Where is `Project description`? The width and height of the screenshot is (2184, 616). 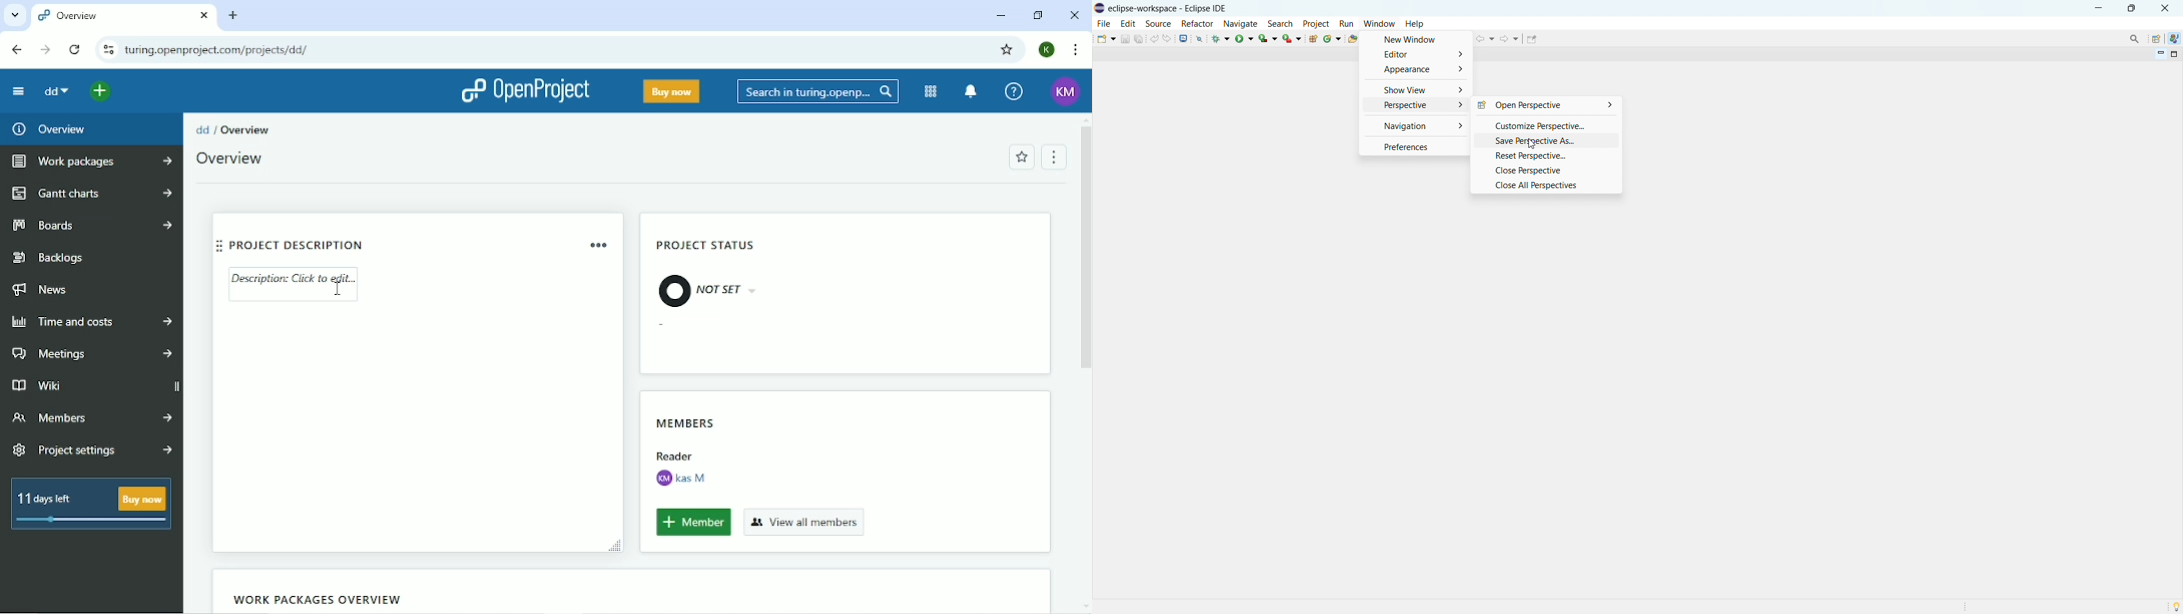 Project description is located at coordinates (380, 243).